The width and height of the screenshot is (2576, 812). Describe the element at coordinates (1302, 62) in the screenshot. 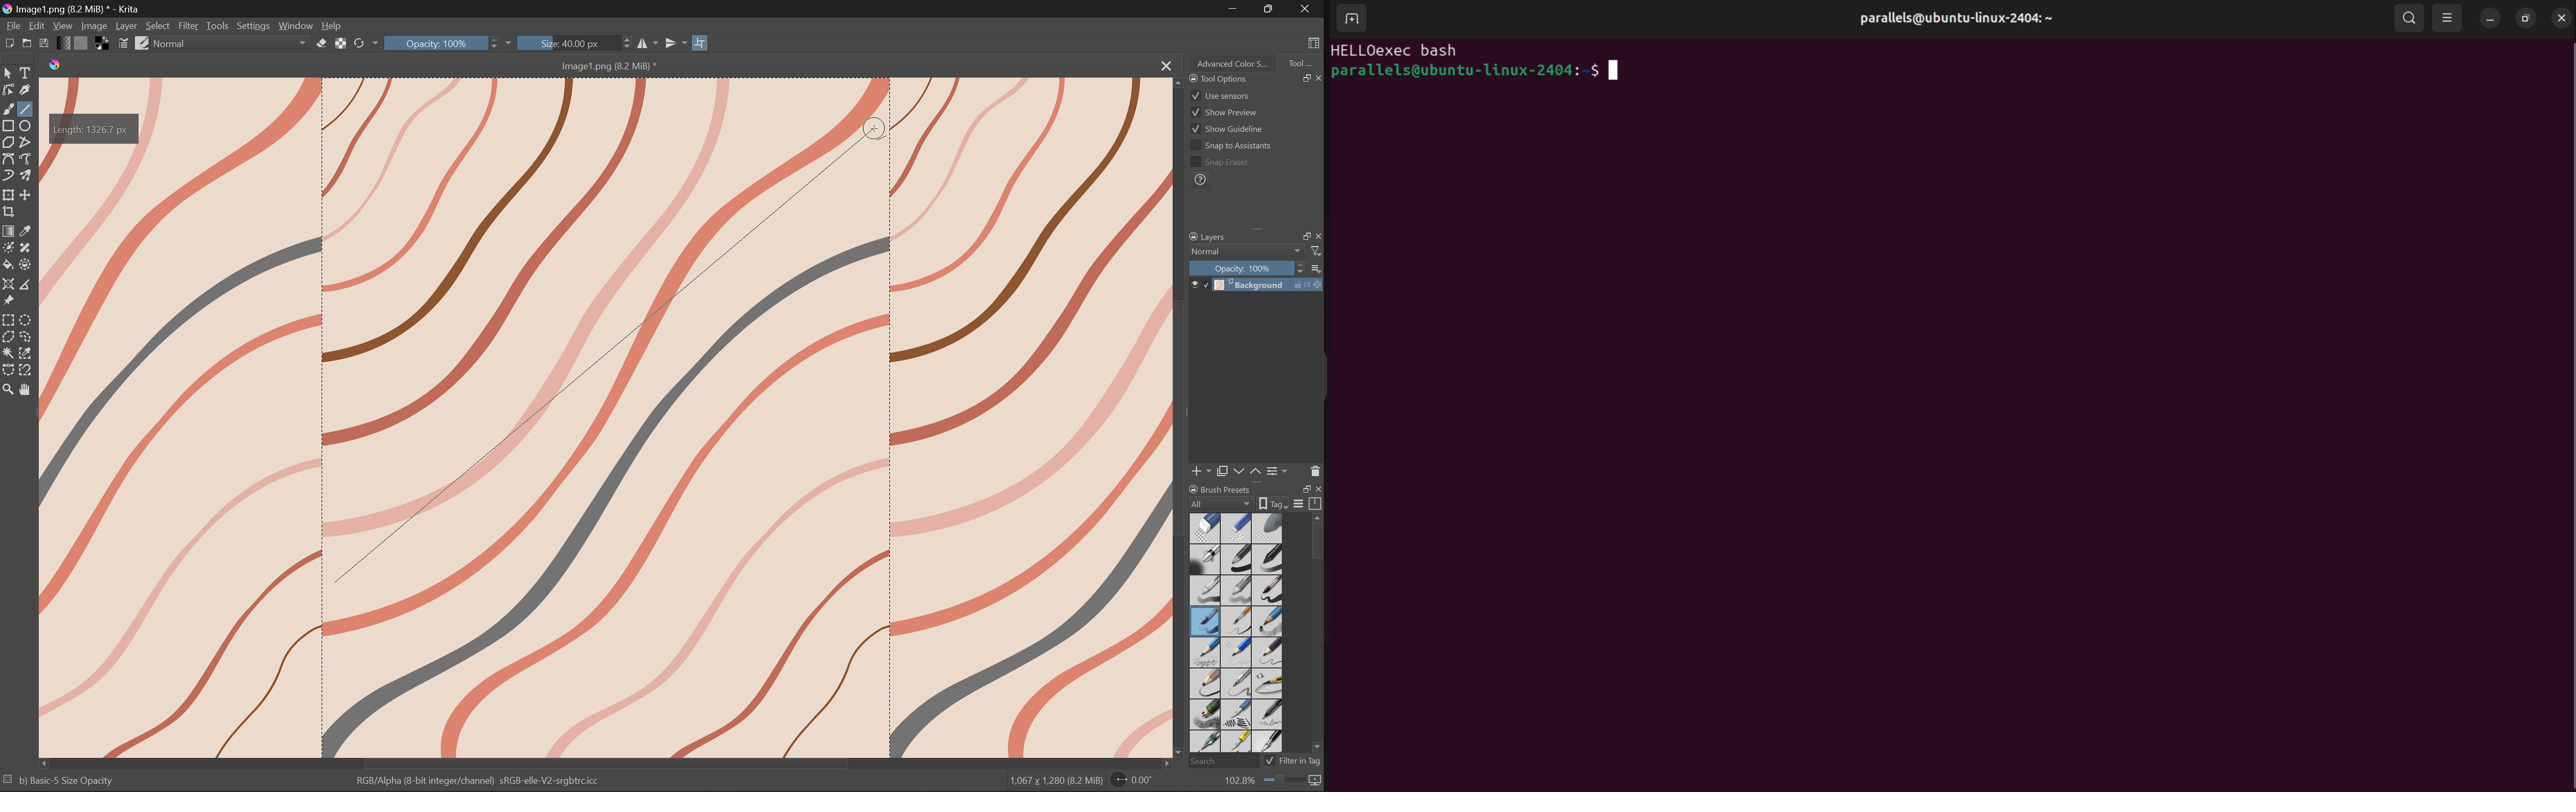

I see `Tool...` at that location.